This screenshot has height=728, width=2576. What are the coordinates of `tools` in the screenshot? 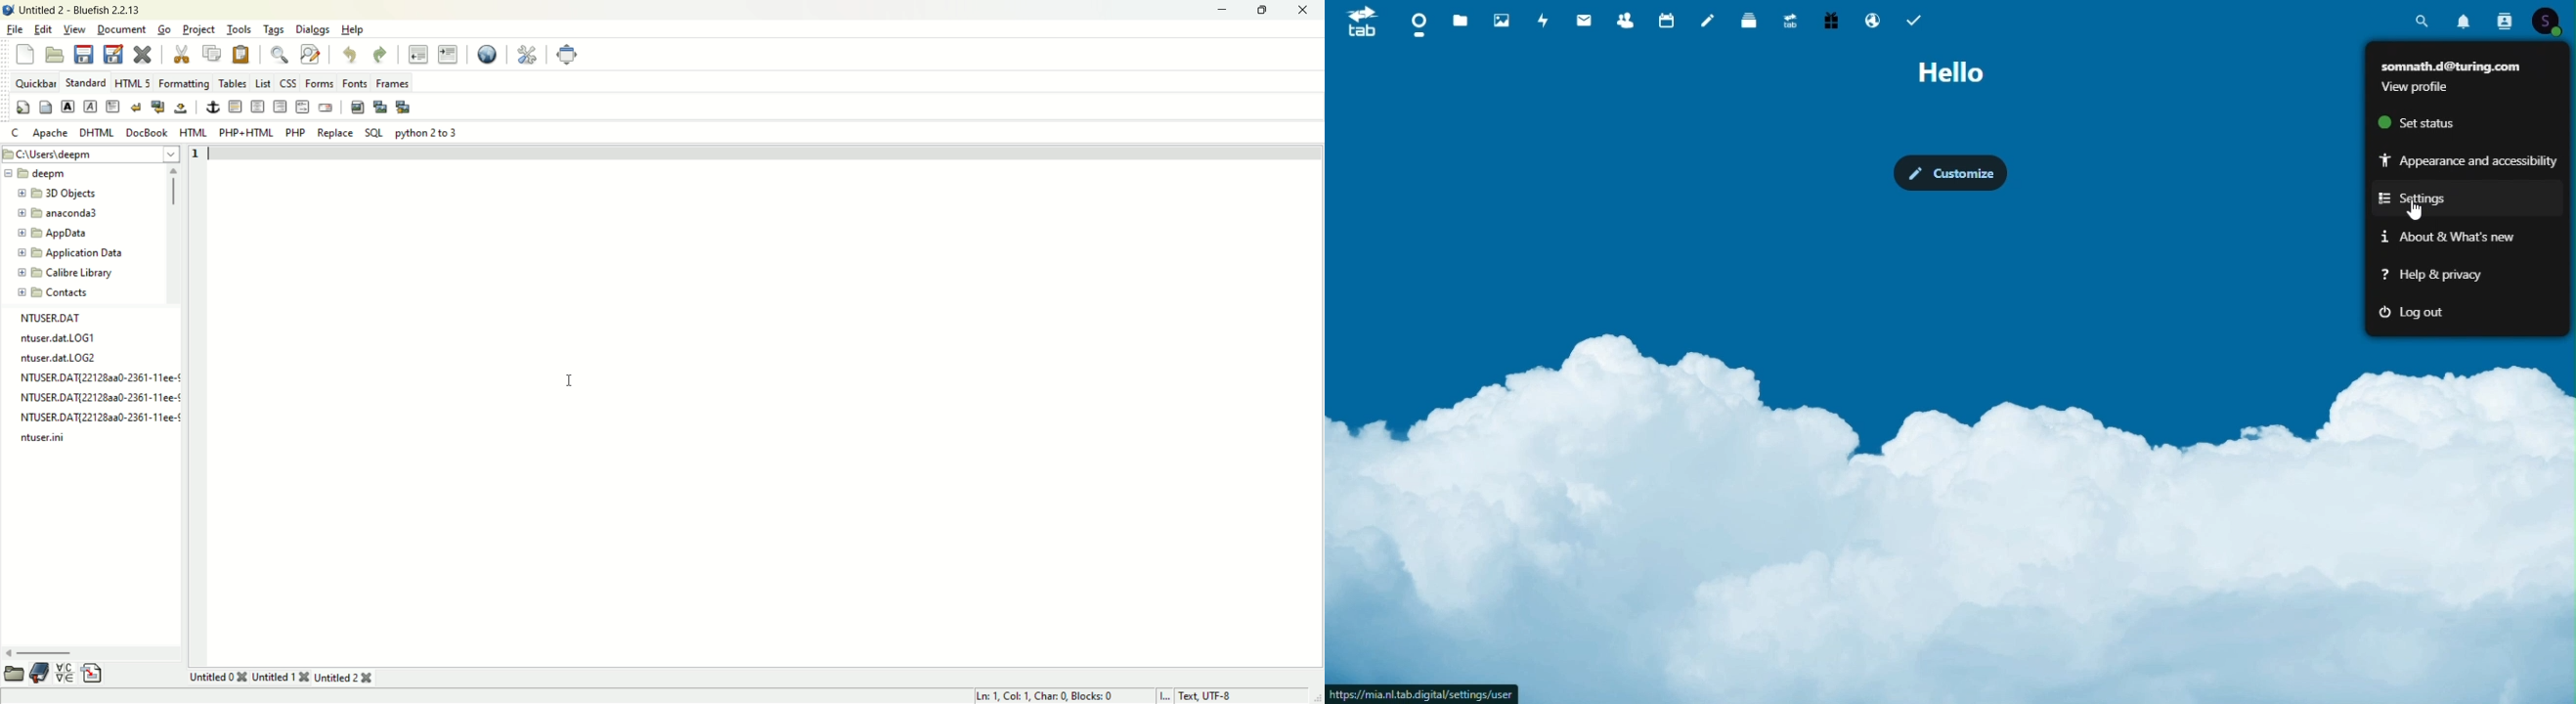 It's located at (237, 30).